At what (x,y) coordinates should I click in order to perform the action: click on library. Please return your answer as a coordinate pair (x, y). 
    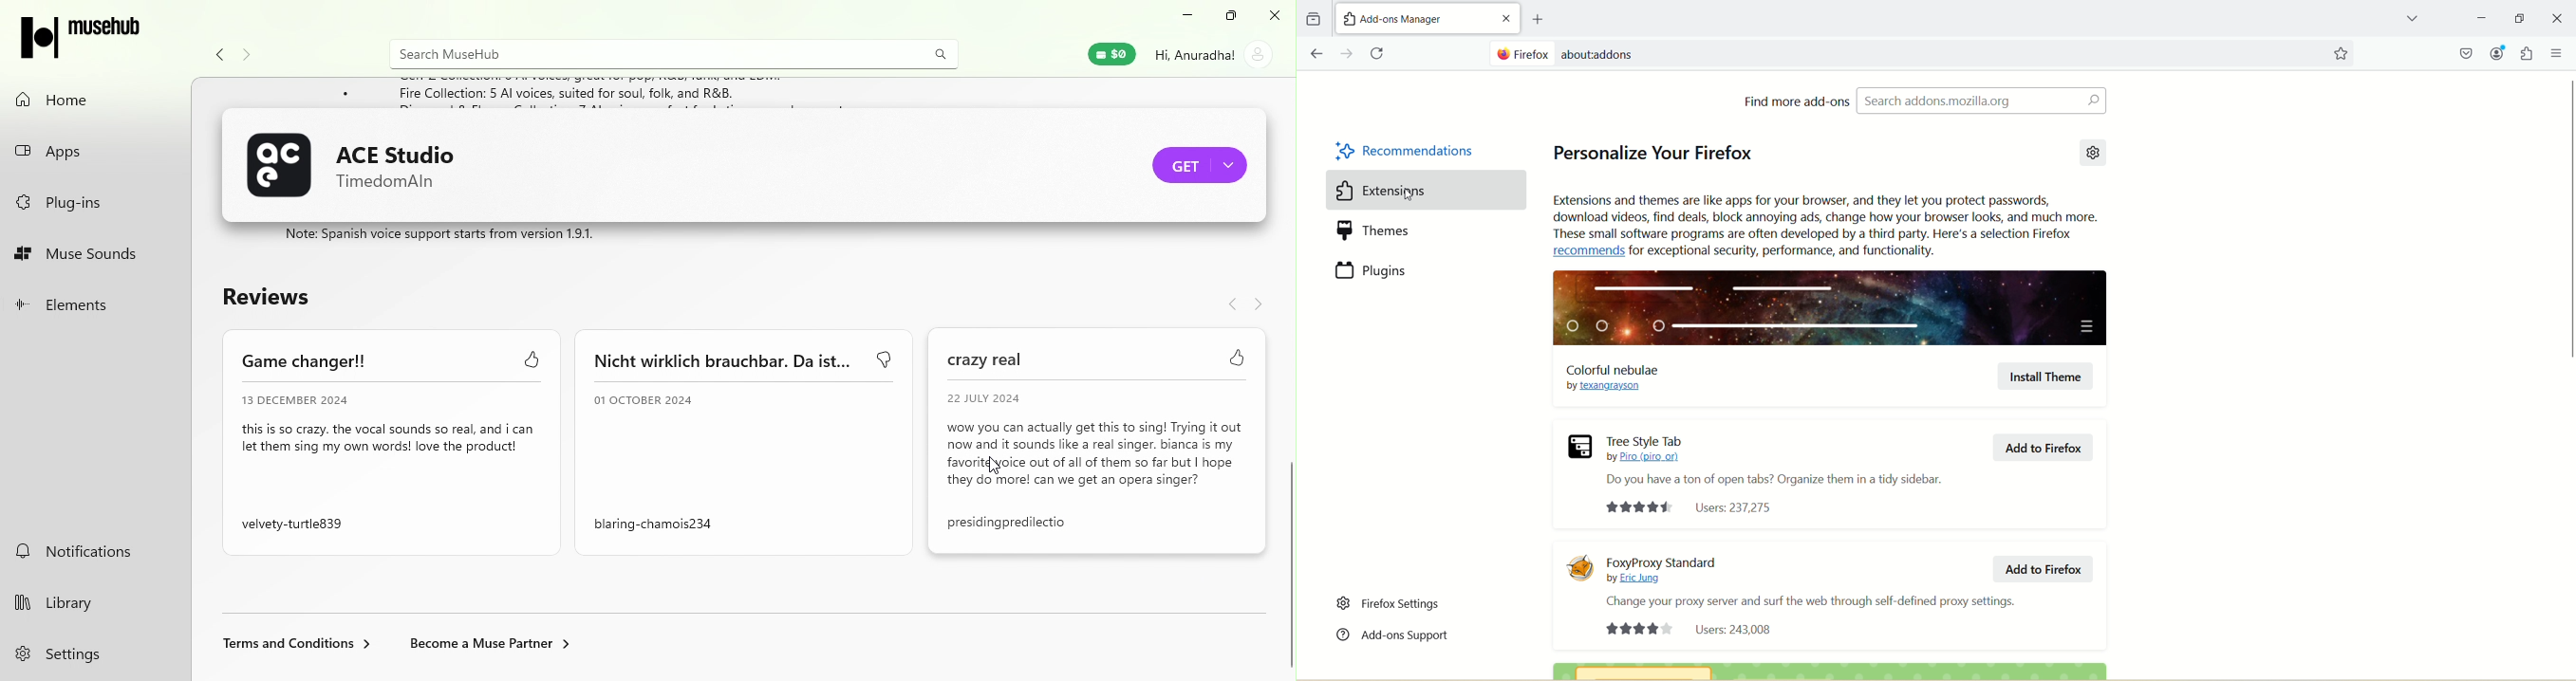
    Looking at the image, I should click on (76, 603).